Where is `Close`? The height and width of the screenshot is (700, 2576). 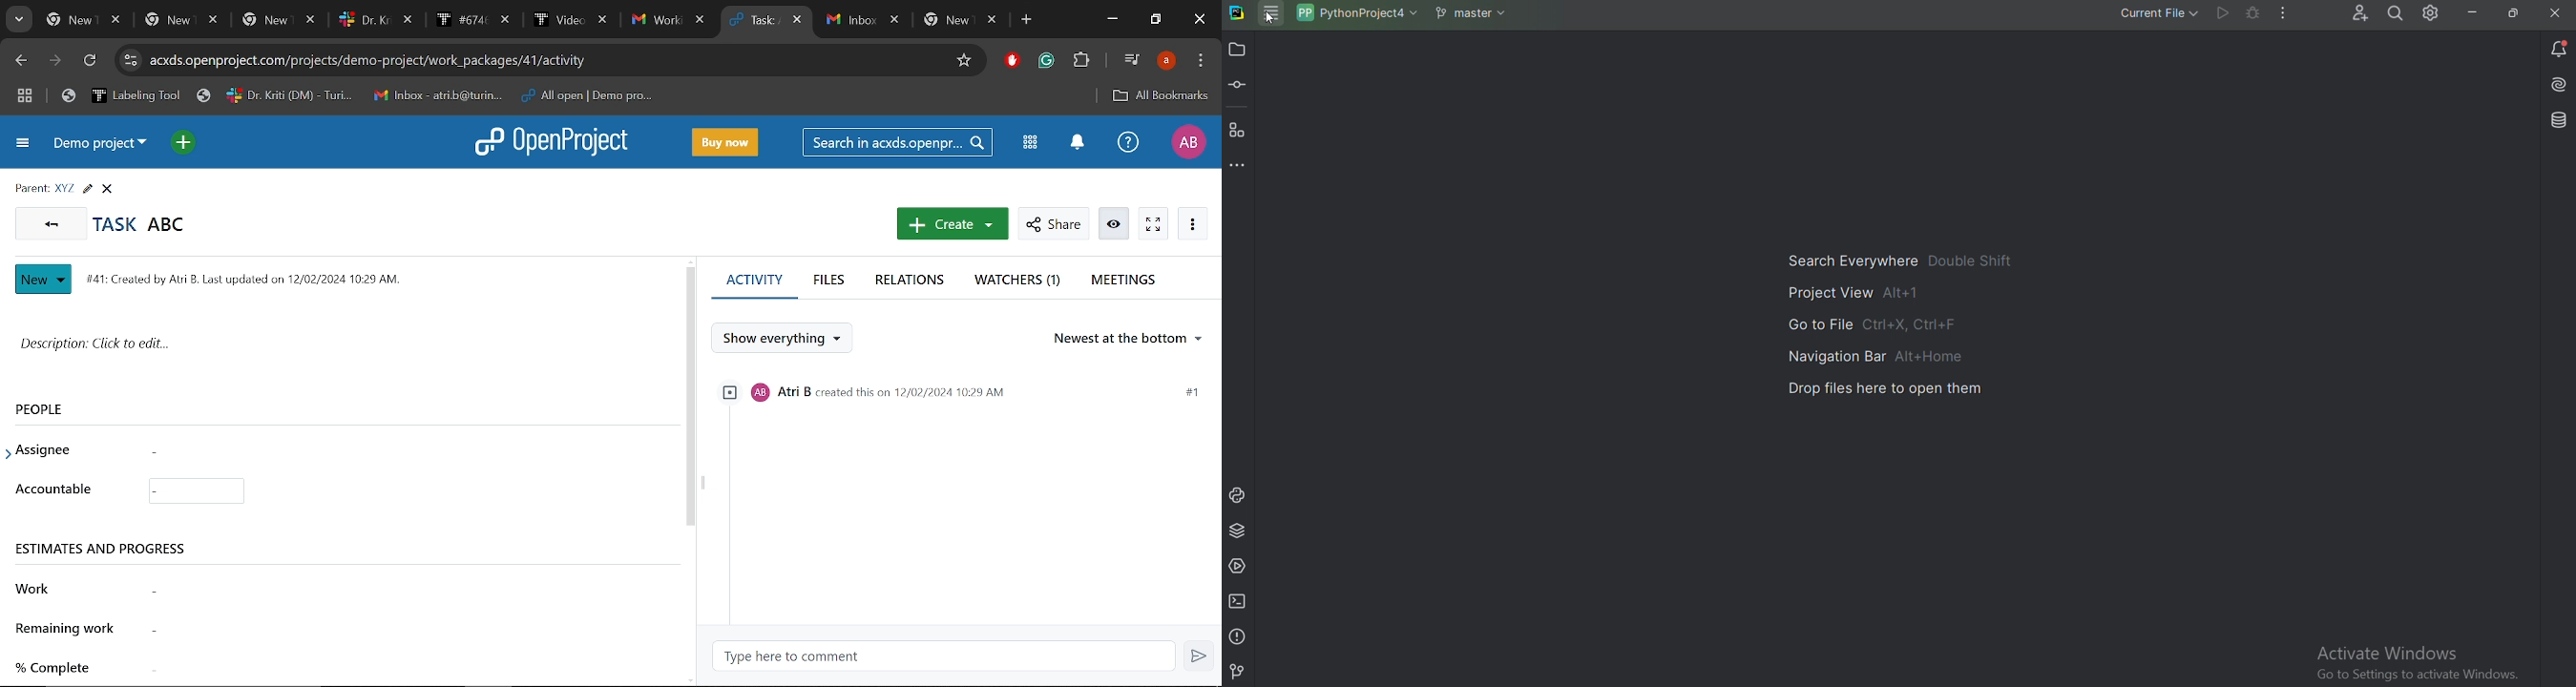 Close is located at coordinates (1199, 19).